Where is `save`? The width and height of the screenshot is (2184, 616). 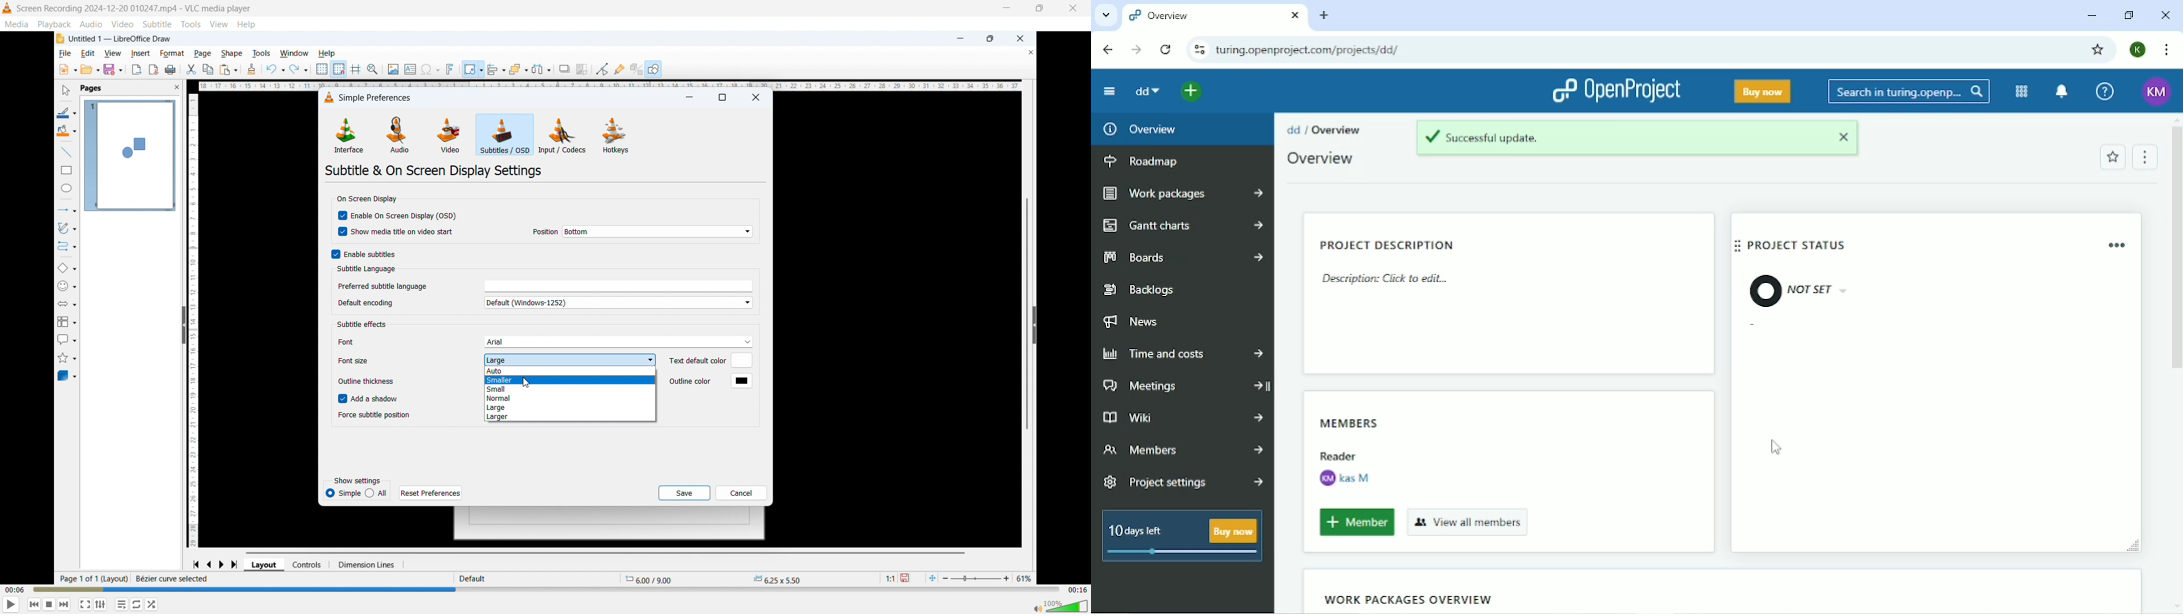
save is located at coordinates (685, 493).